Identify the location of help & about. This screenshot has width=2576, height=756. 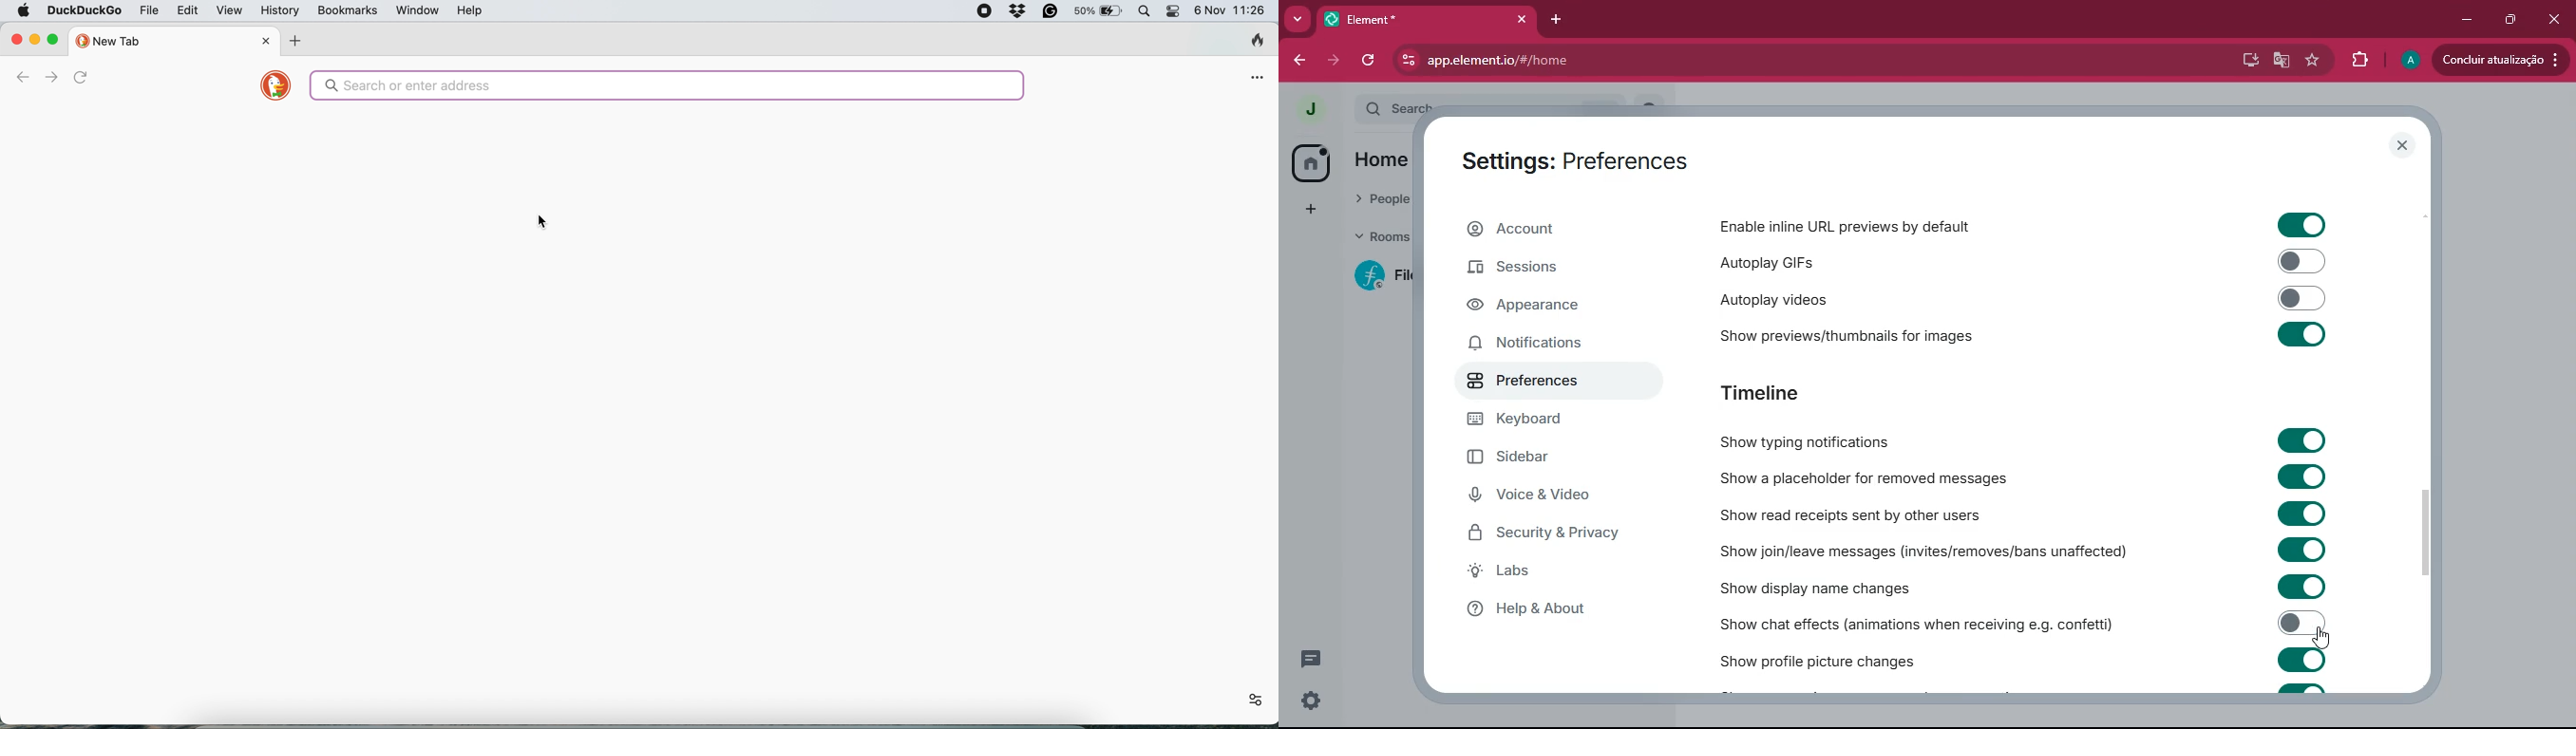
(1552, 607).